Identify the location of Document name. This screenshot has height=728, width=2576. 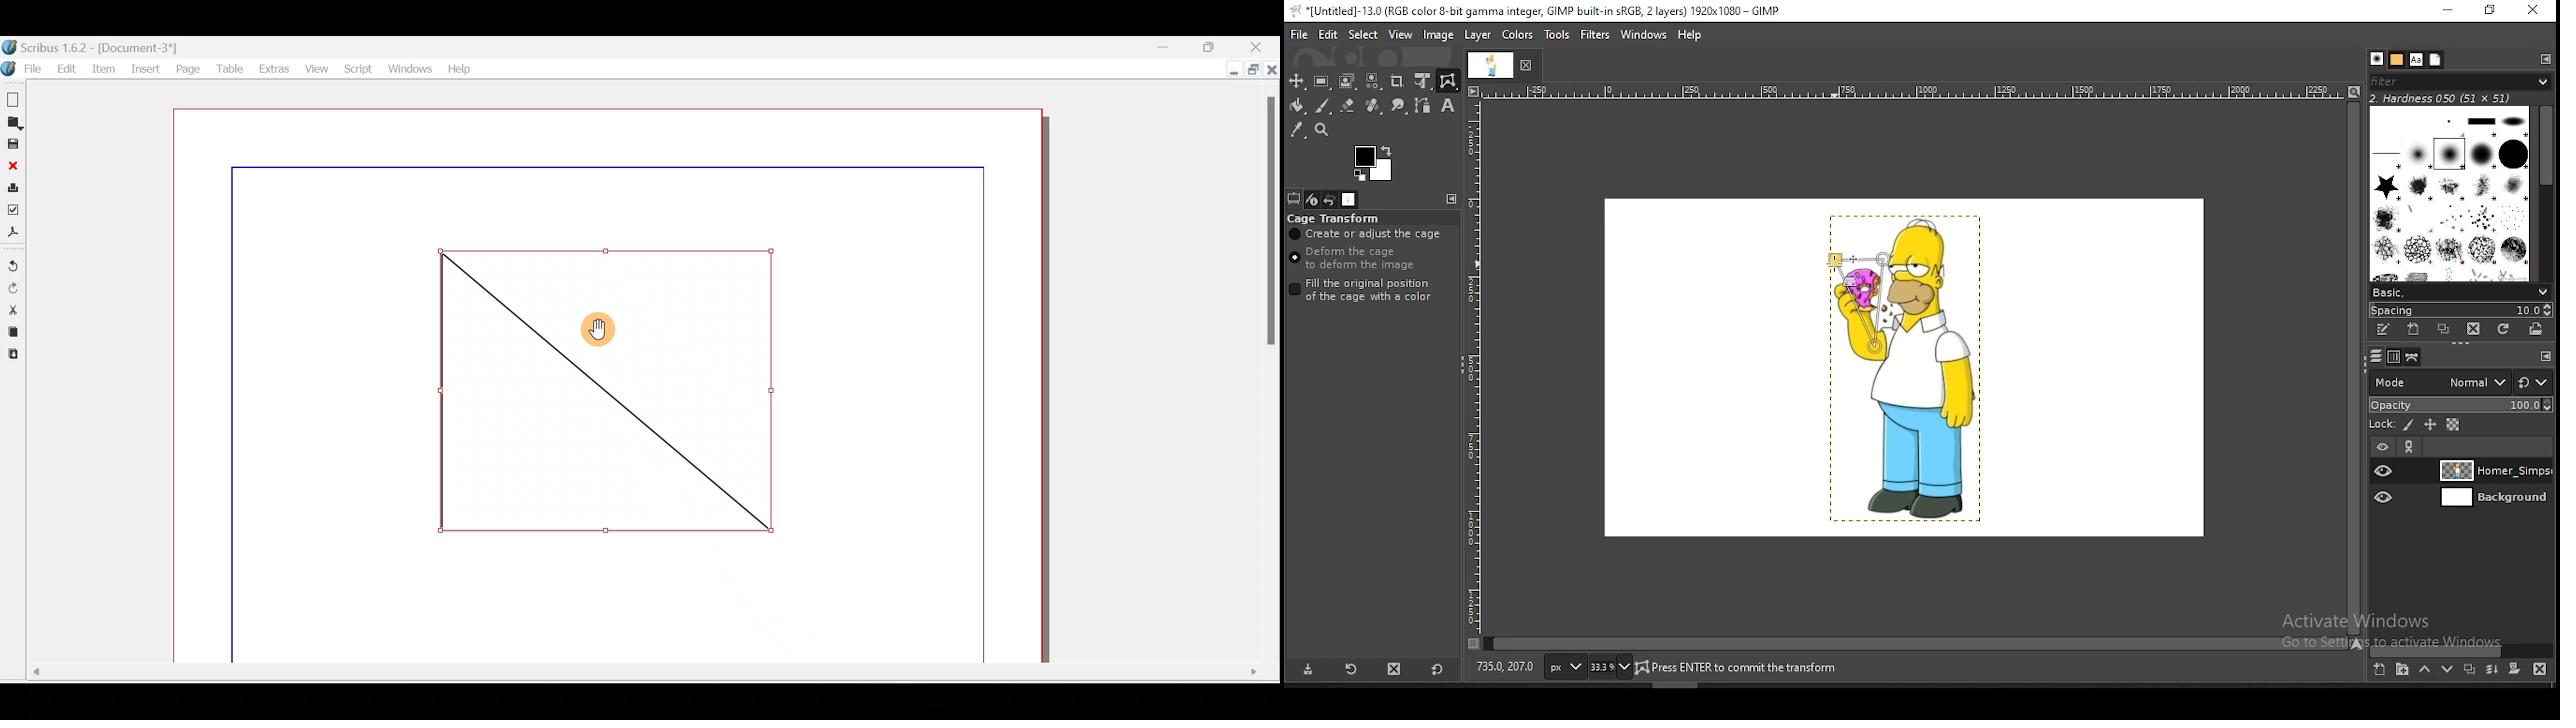
(105, 46).